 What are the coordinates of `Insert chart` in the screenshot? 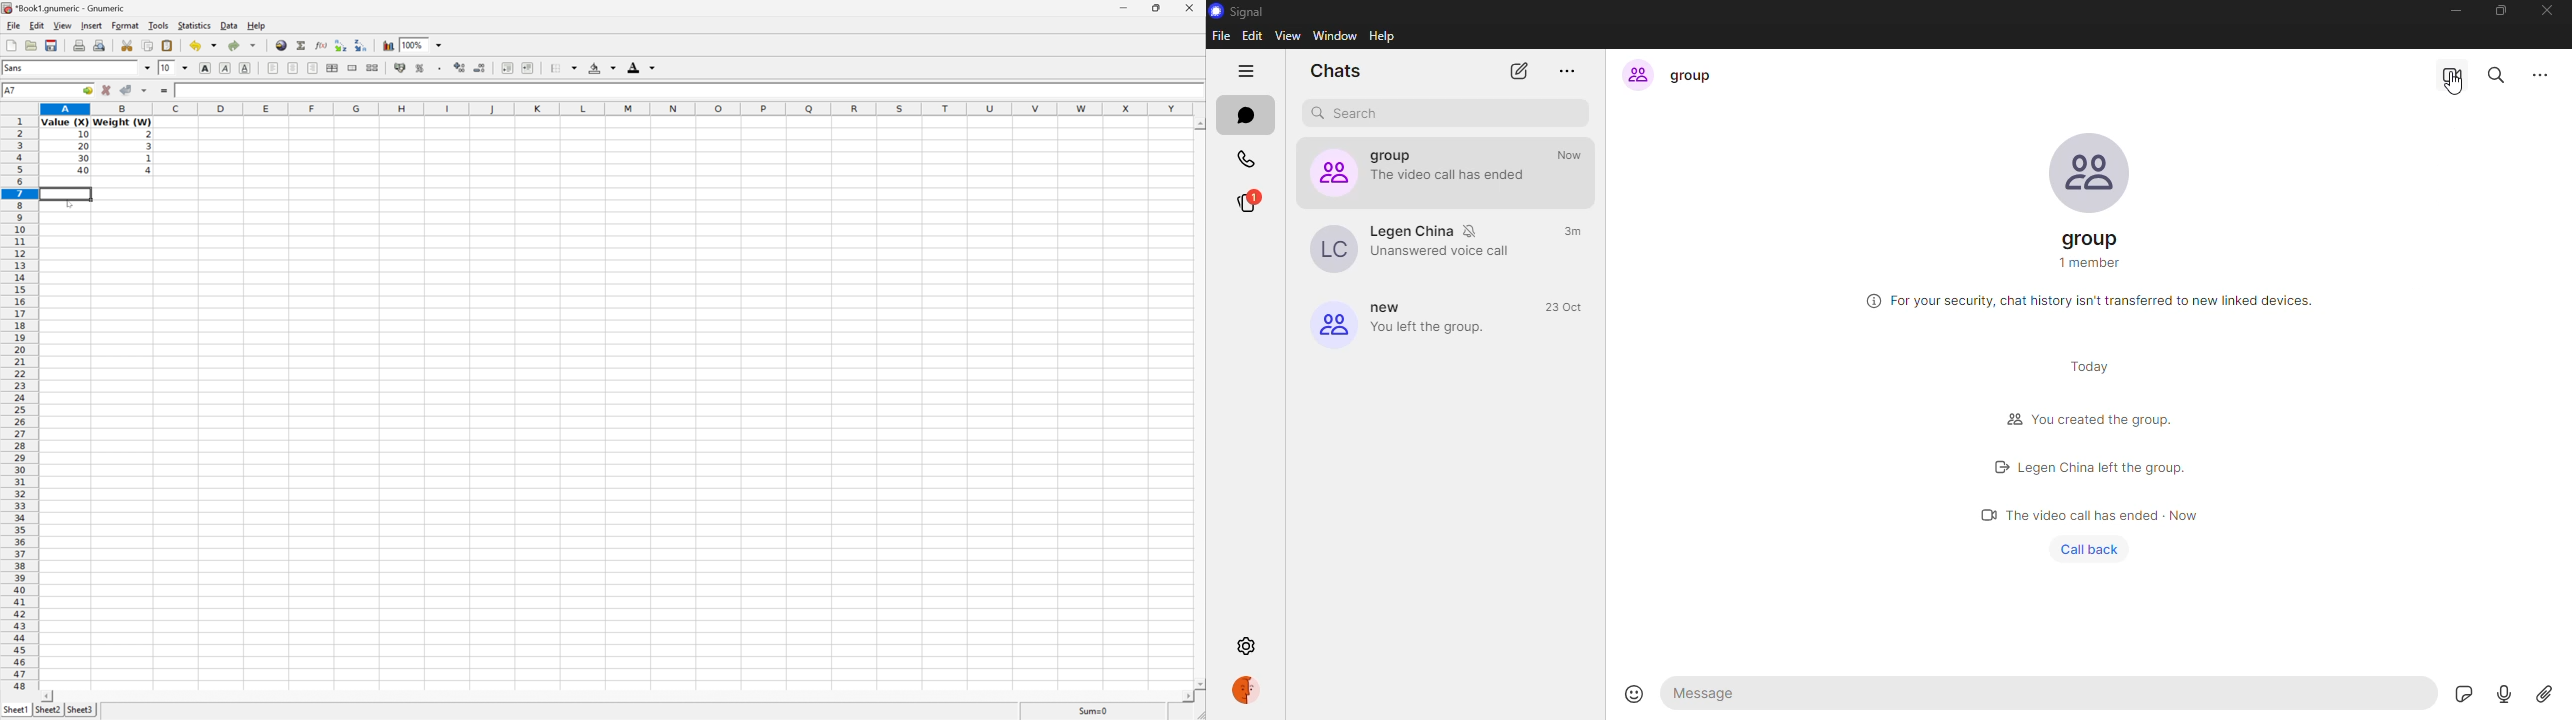 It's located at (388, 46).